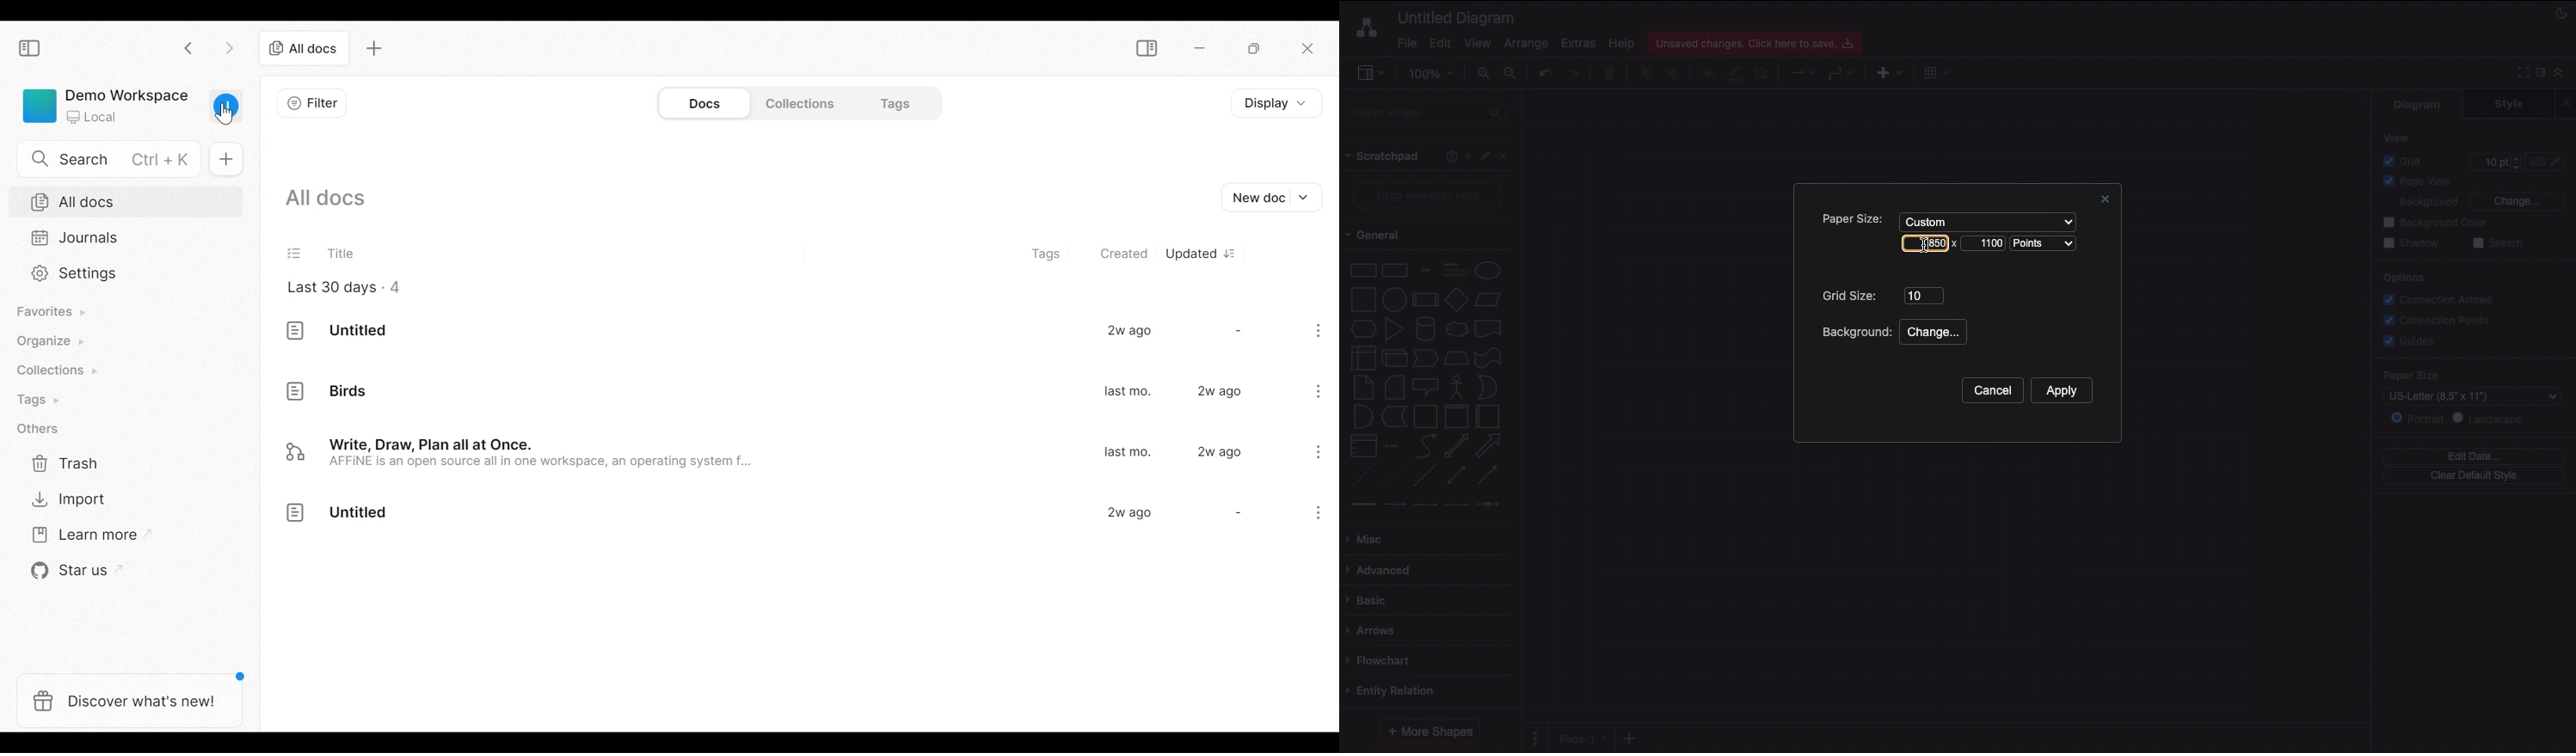 The width and height of the screenshot is (2576, 756). I want to click on Edit data, so click(2474, 456).